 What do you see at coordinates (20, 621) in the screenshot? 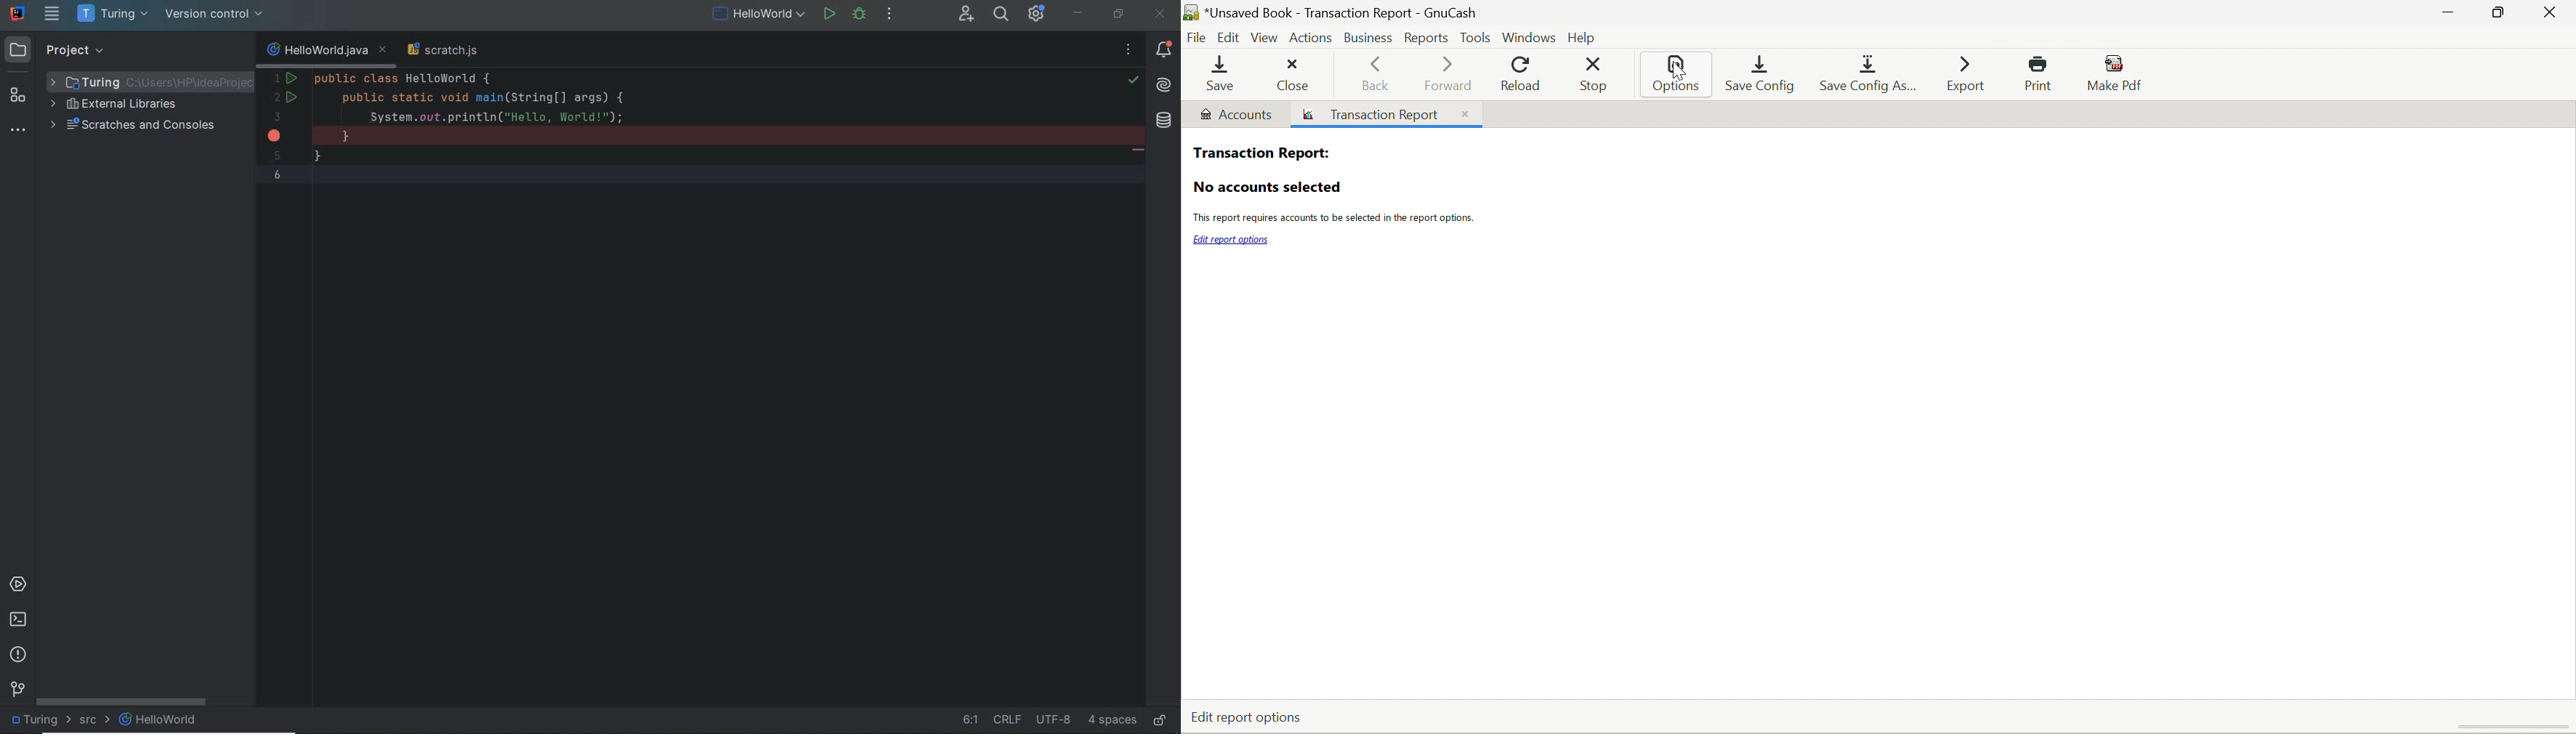
I see `terminal` at bounding box center [20, 621].